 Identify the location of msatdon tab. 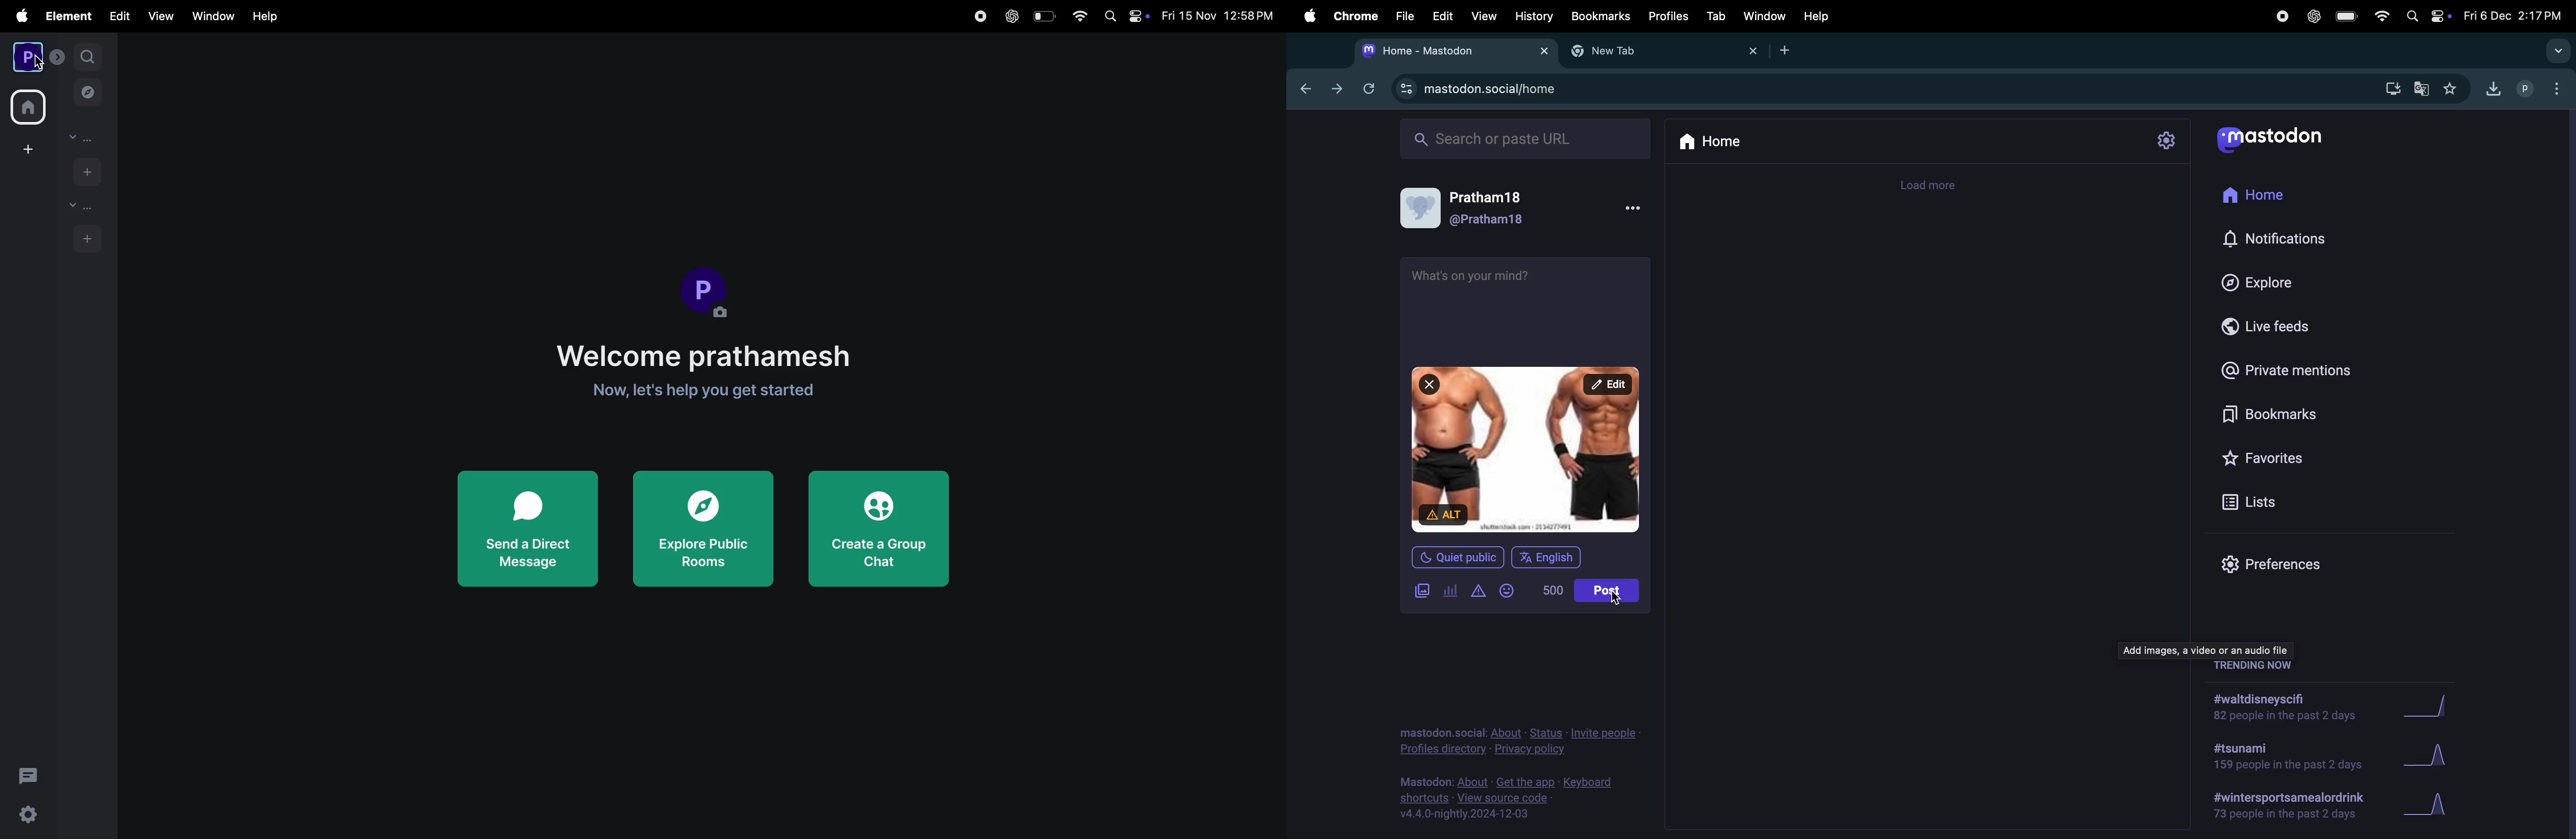
(1451, 49).